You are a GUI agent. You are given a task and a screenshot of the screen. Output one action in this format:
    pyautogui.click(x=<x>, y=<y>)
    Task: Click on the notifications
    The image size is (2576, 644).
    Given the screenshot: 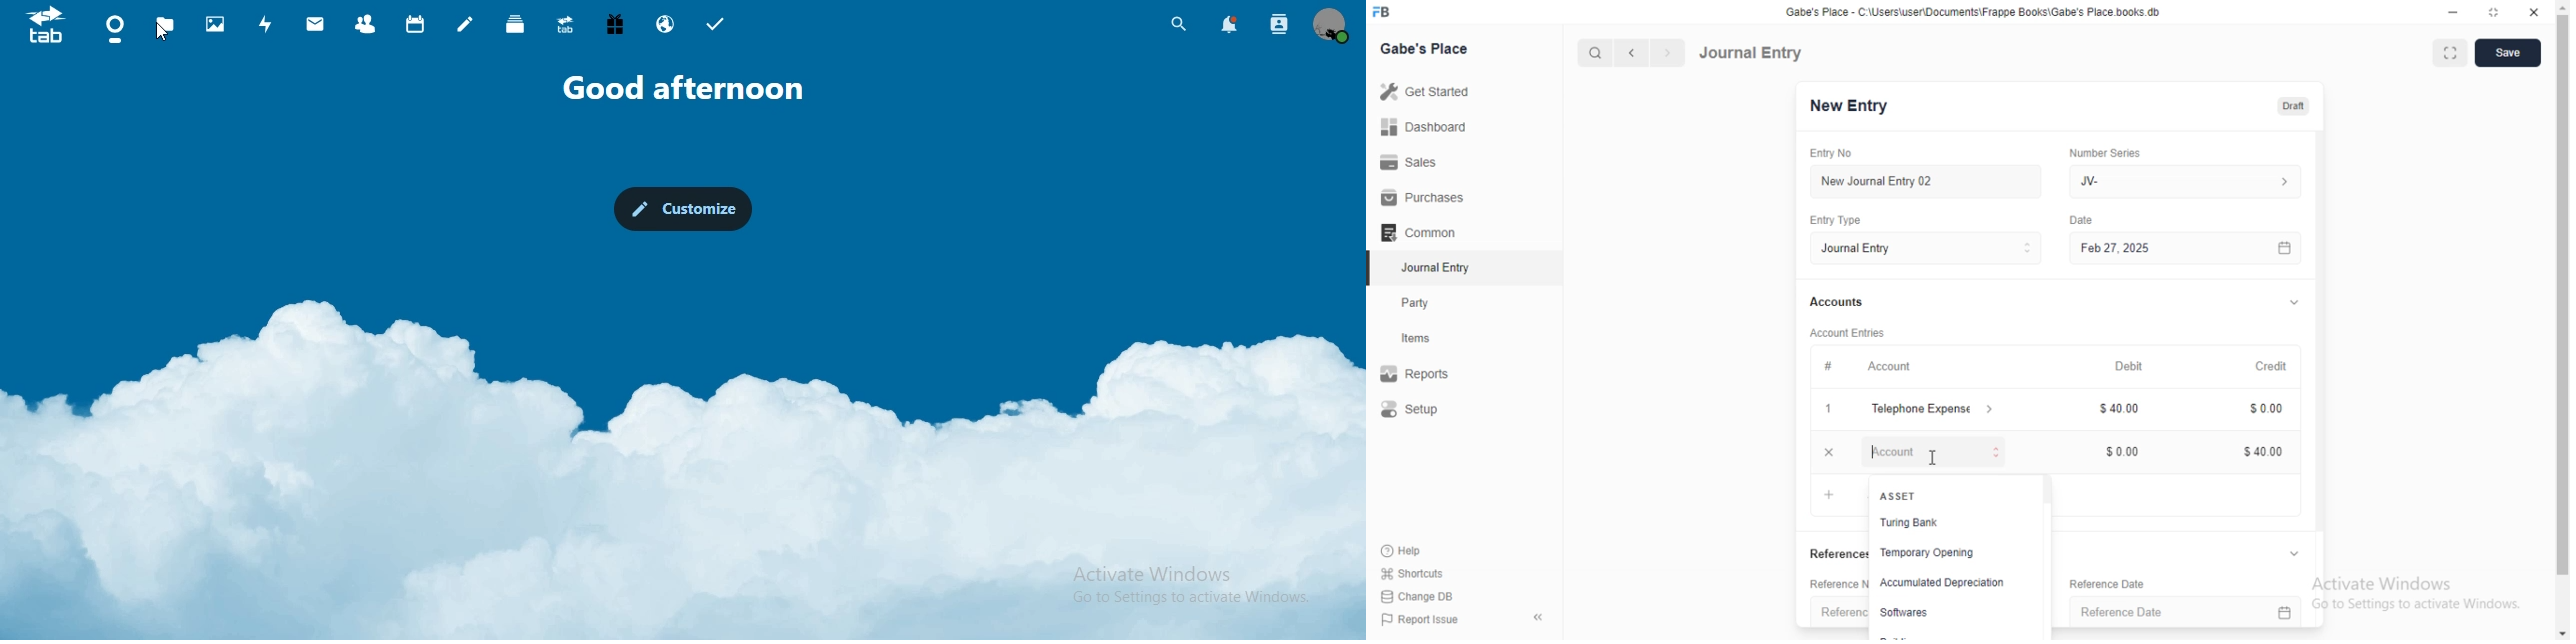 What is the action you would take?
    pyautogui.click(x=1228, y=23)
    